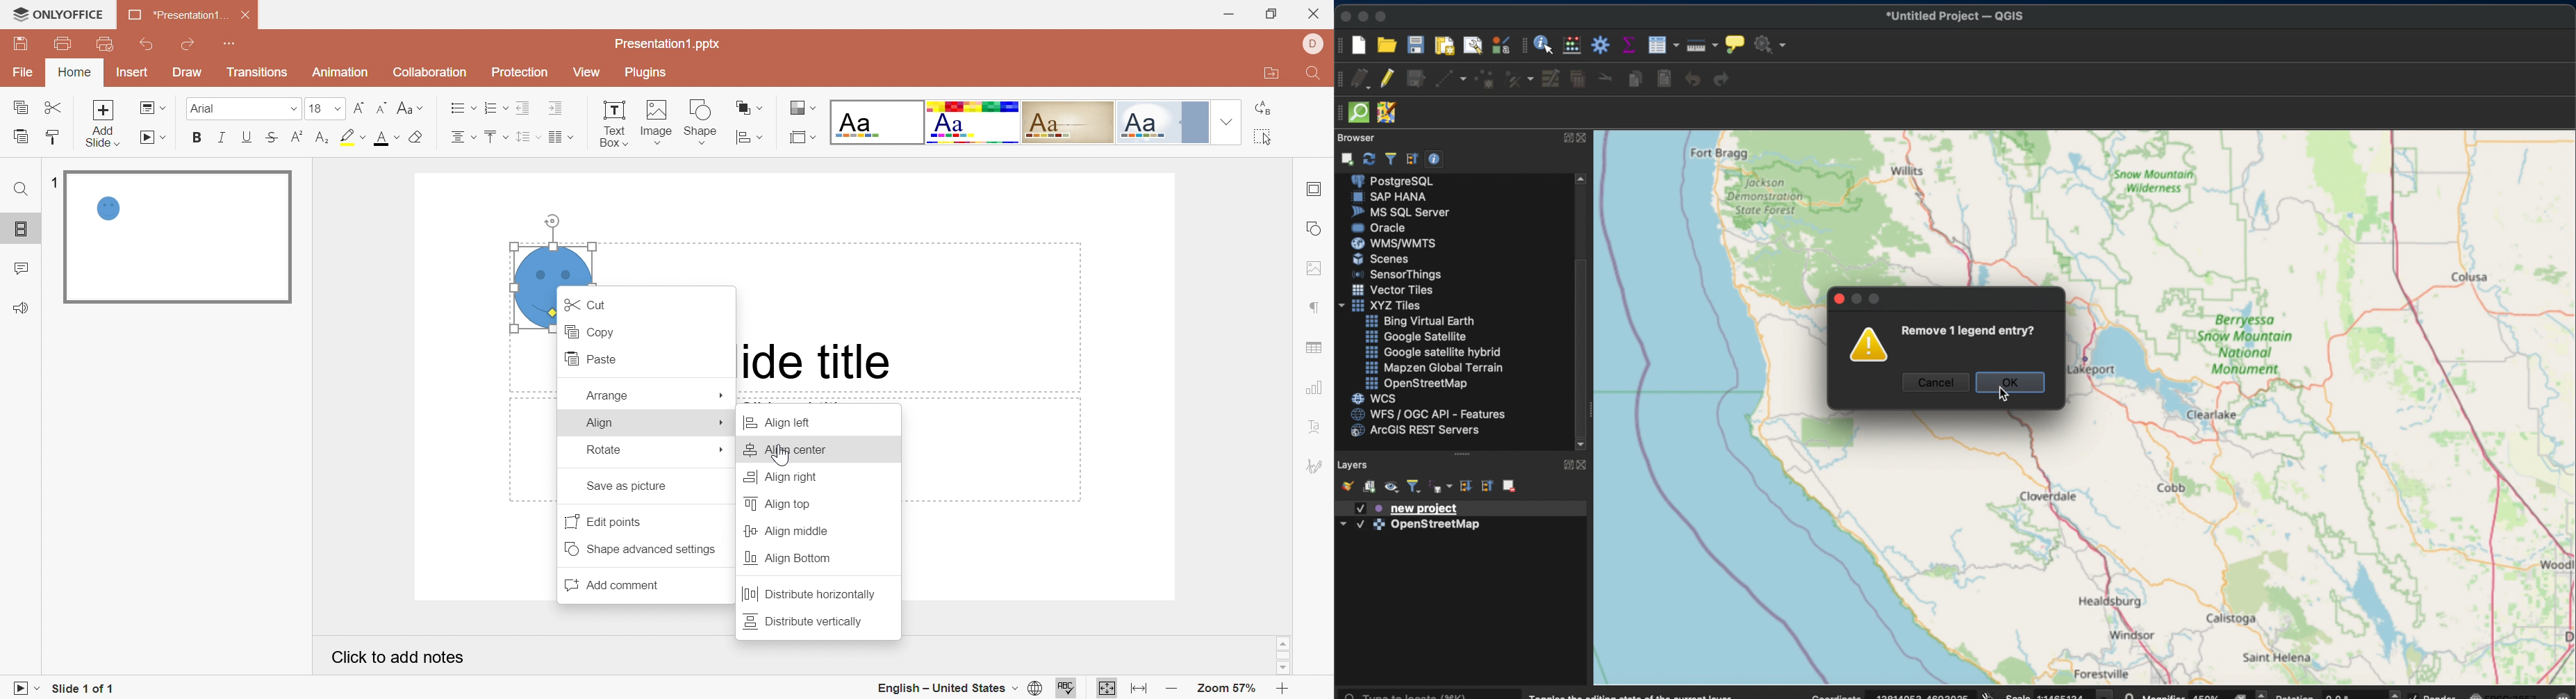 This screenshot has height=700, width=2576. What do you see at coordinates (2013, 384) in the screenshot?
I see `ok button` at bounding box center [2013, 384].